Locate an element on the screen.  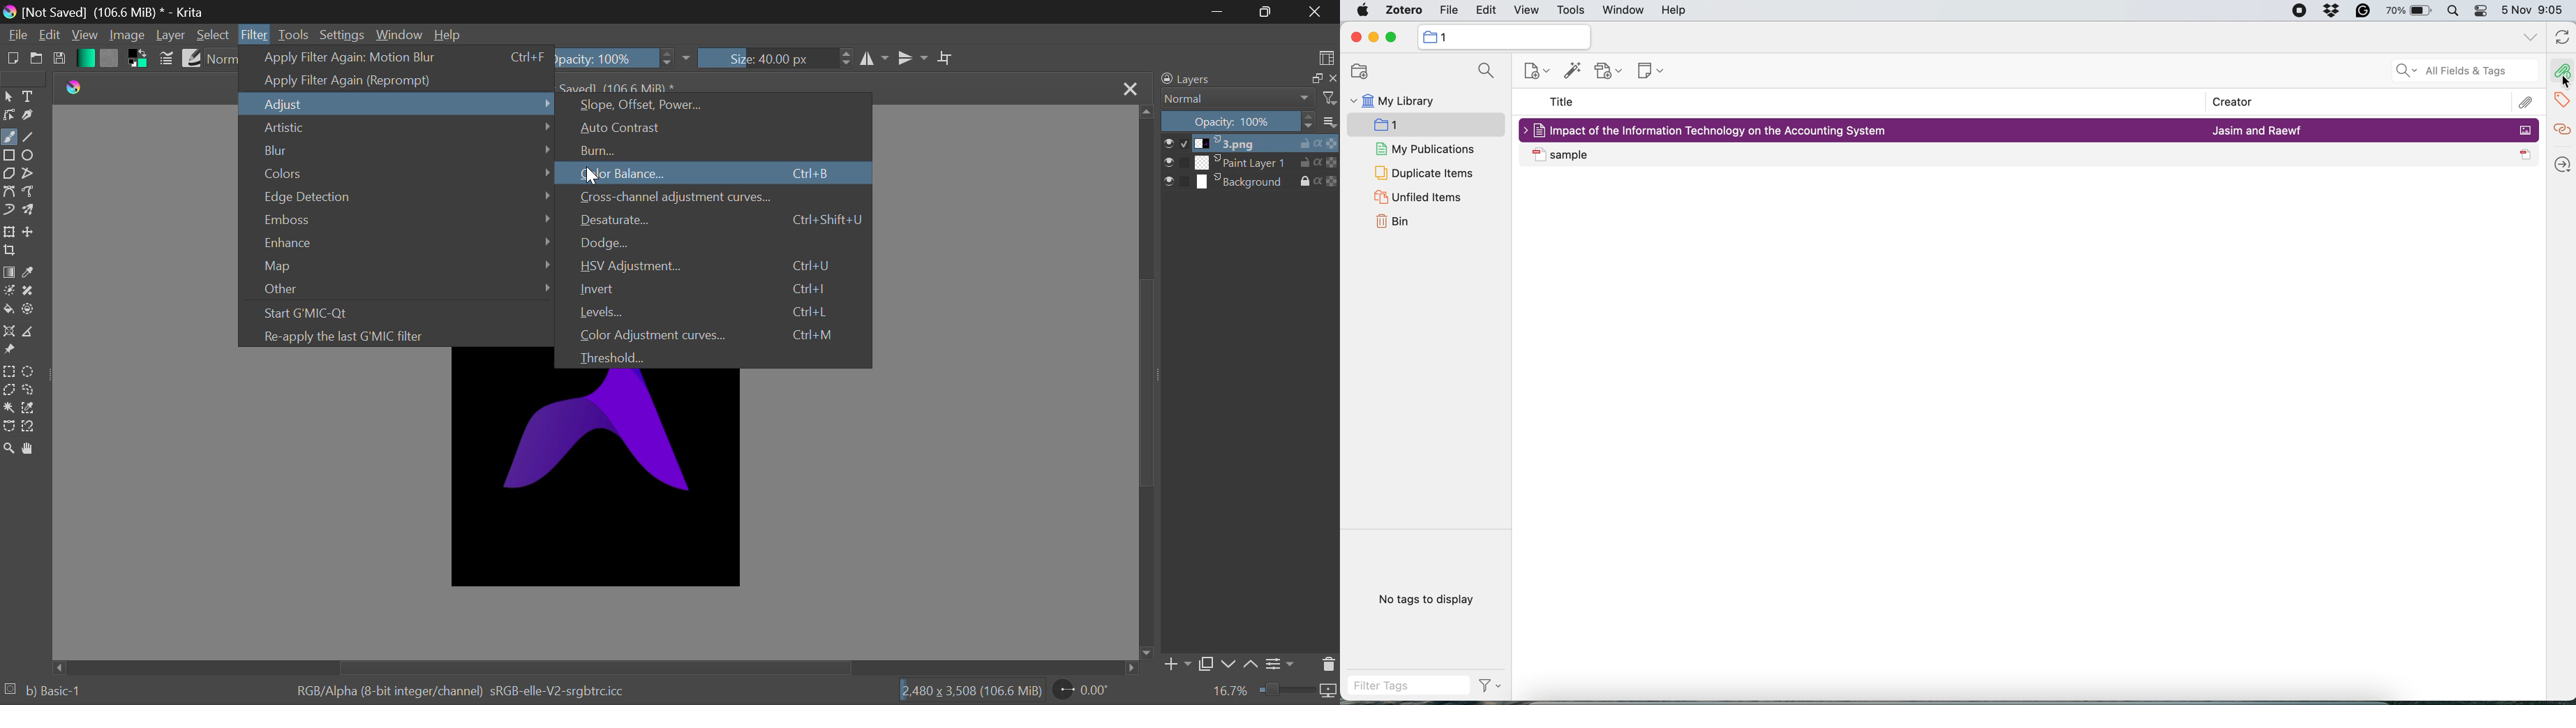
Settings is located at coordinates (1283, 662).